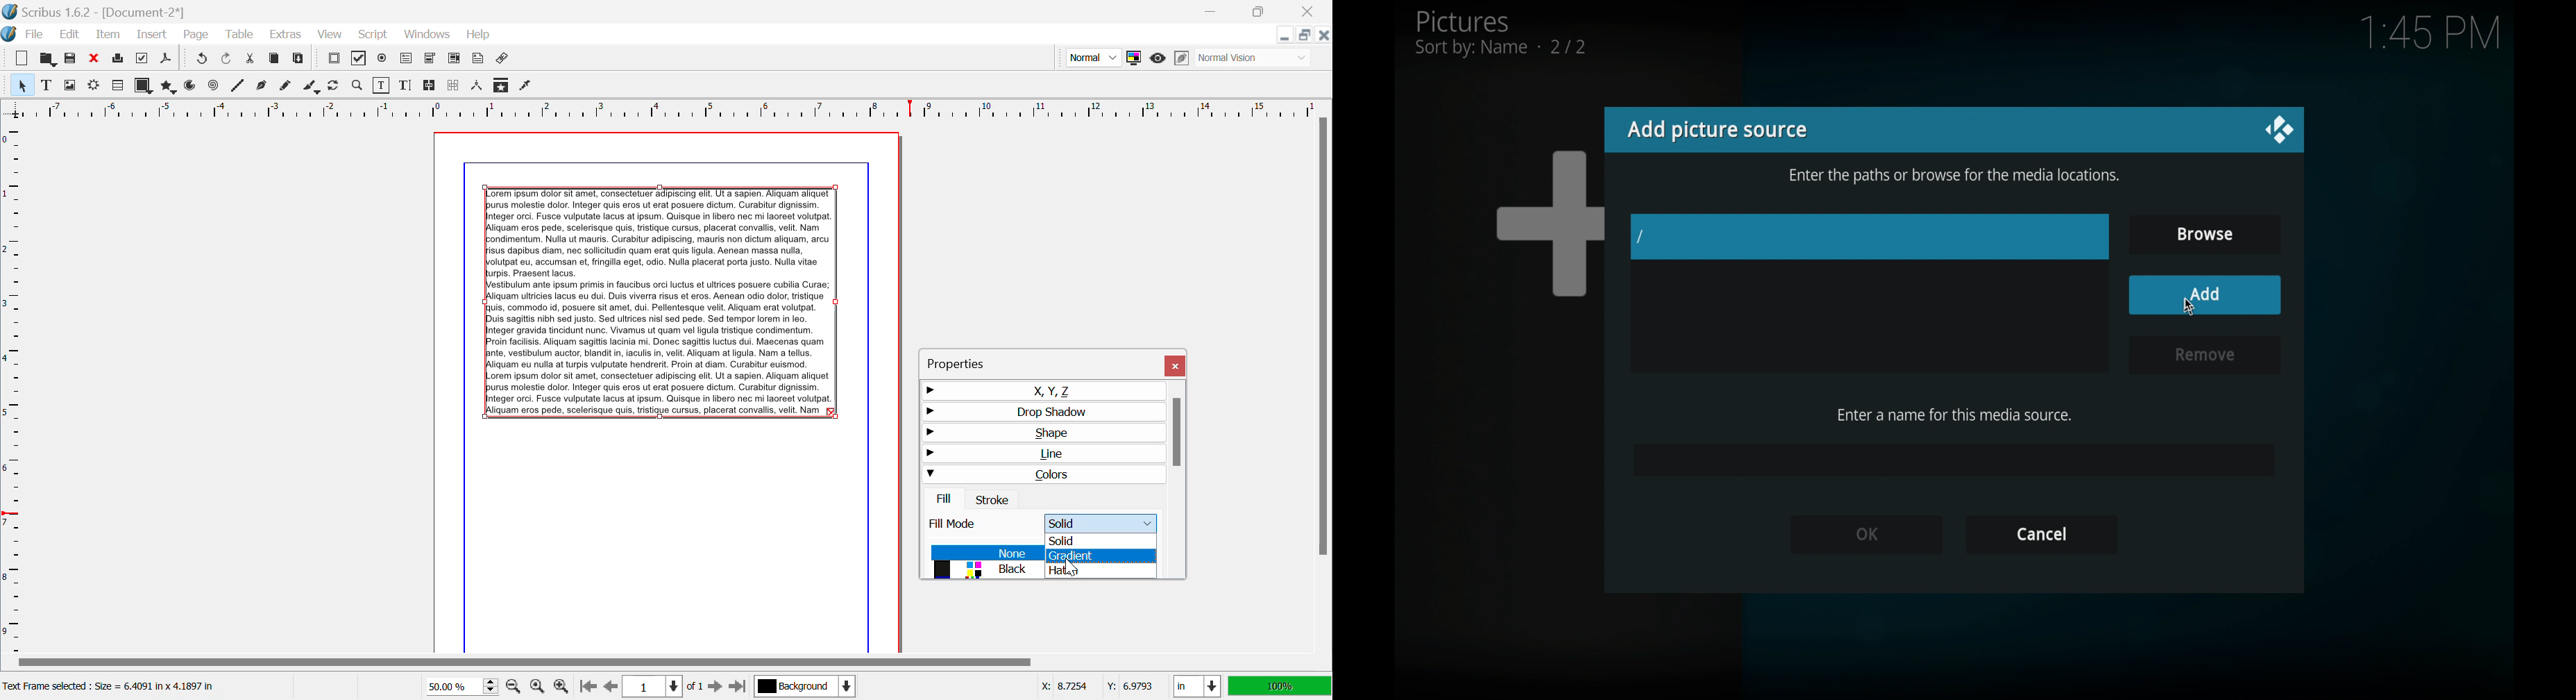 Image resolution: width=2576 pixels, height=700 pixels. What do you see at coordinates (983, 571) in the screenshot?
I see `Black` at bounding box center [983, 571].